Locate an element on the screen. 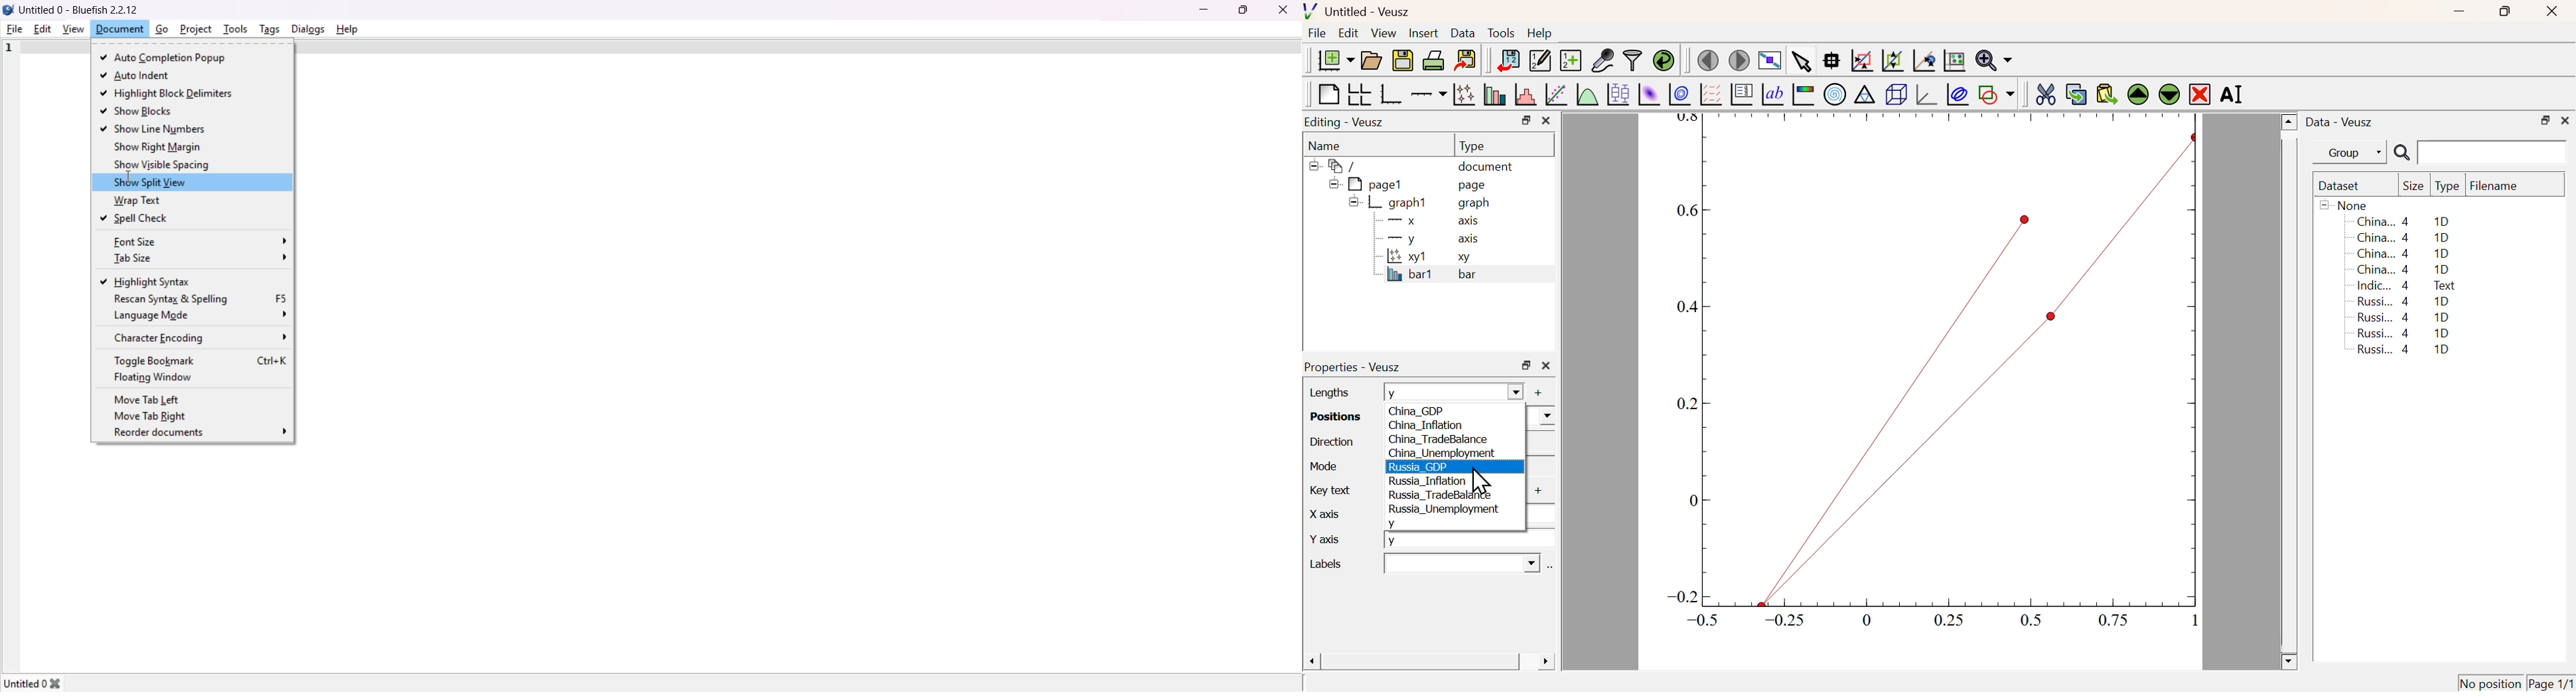 This screenshot has height=700, width=2576. bar1 bar is located at coordinates (1425, 276).